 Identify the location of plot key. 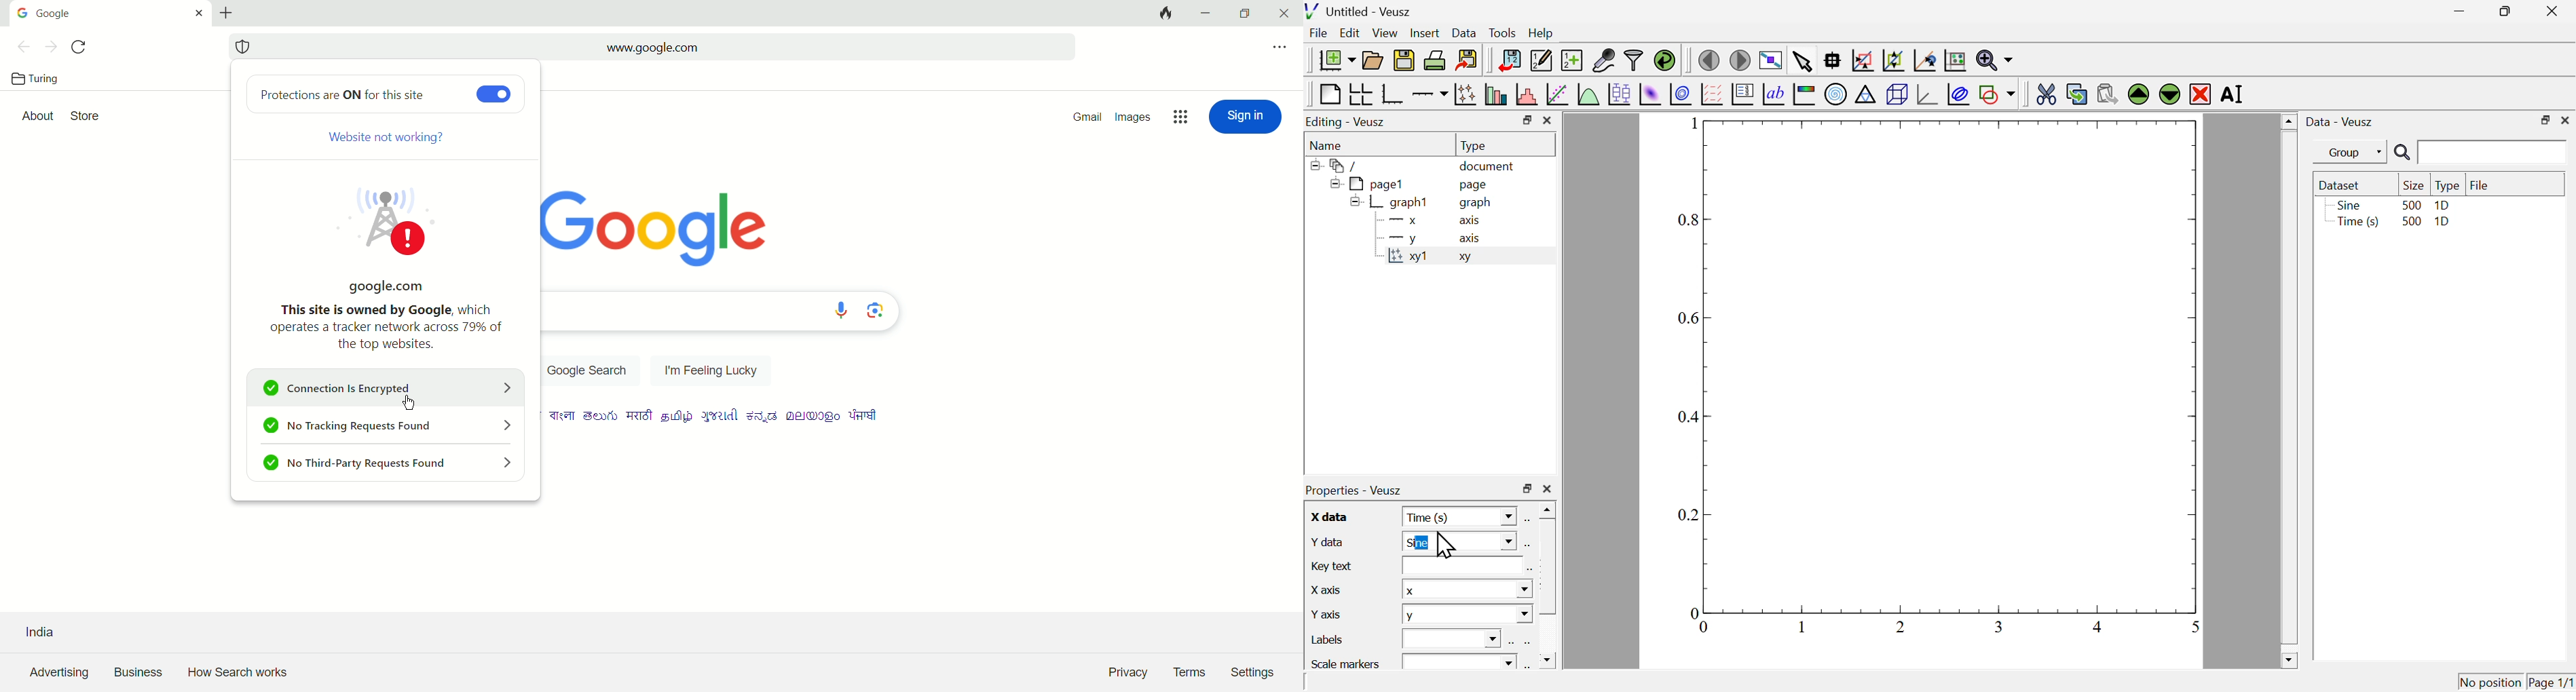
(1743, 96).